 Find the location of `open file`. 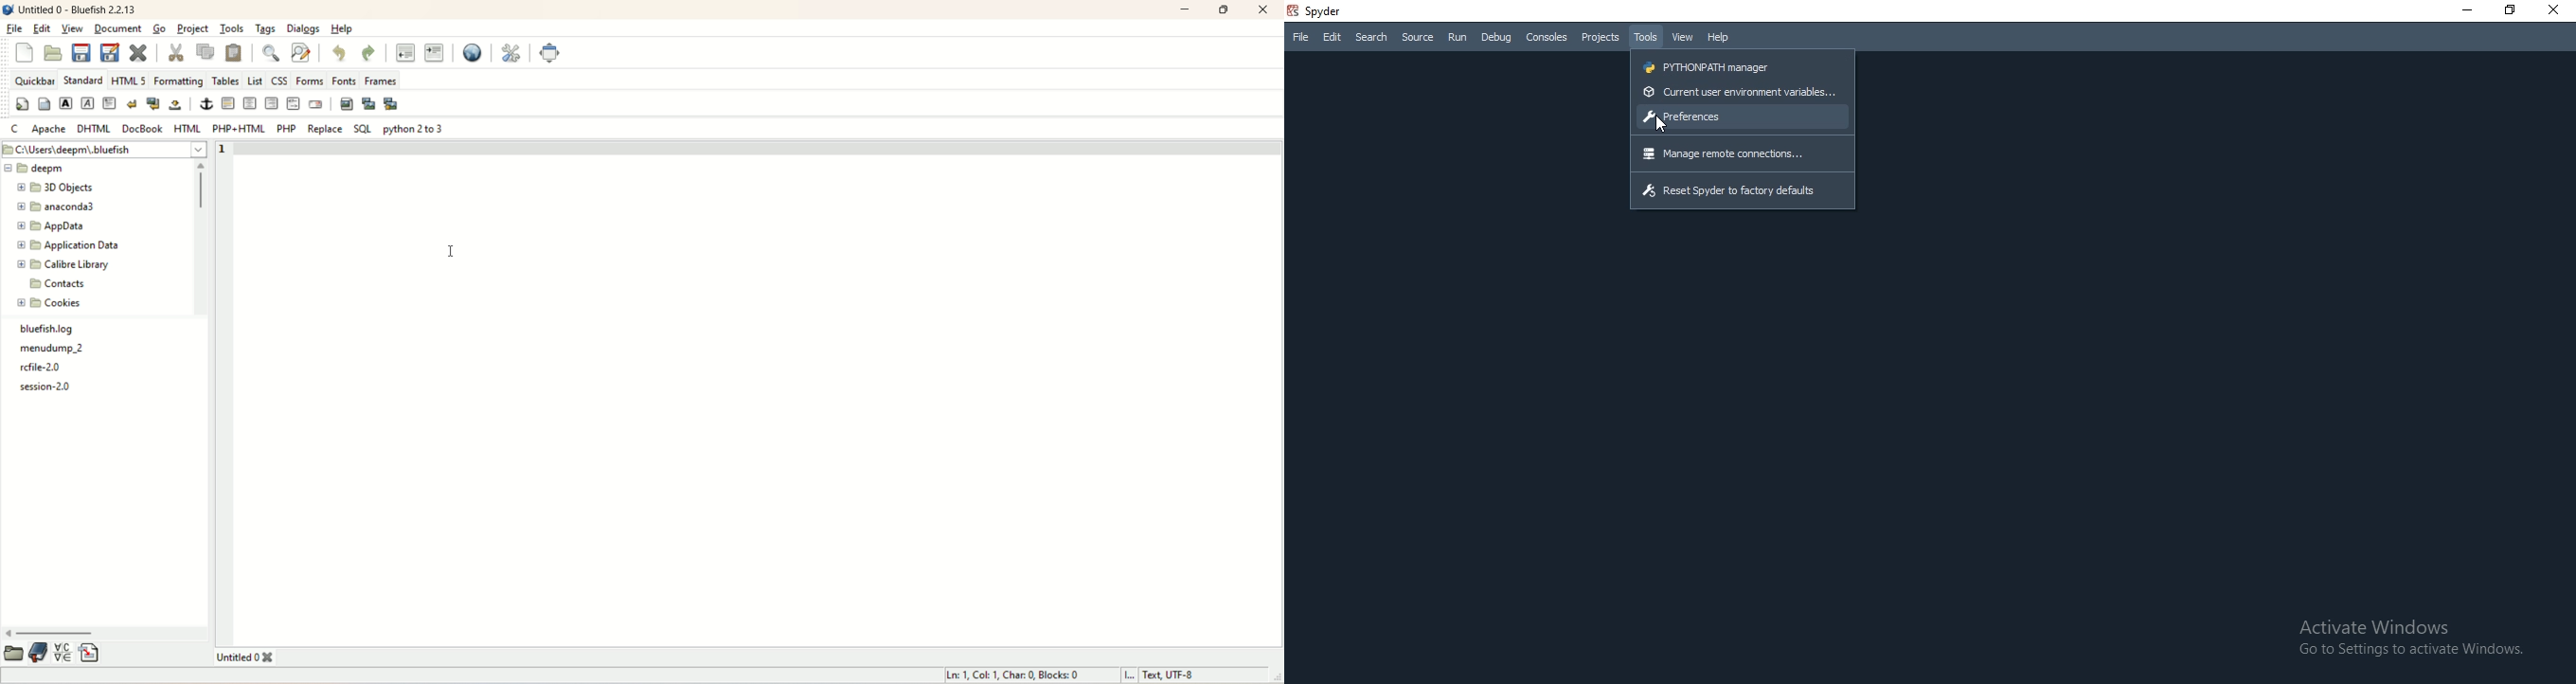

open file is located at coordinates (54, 53).